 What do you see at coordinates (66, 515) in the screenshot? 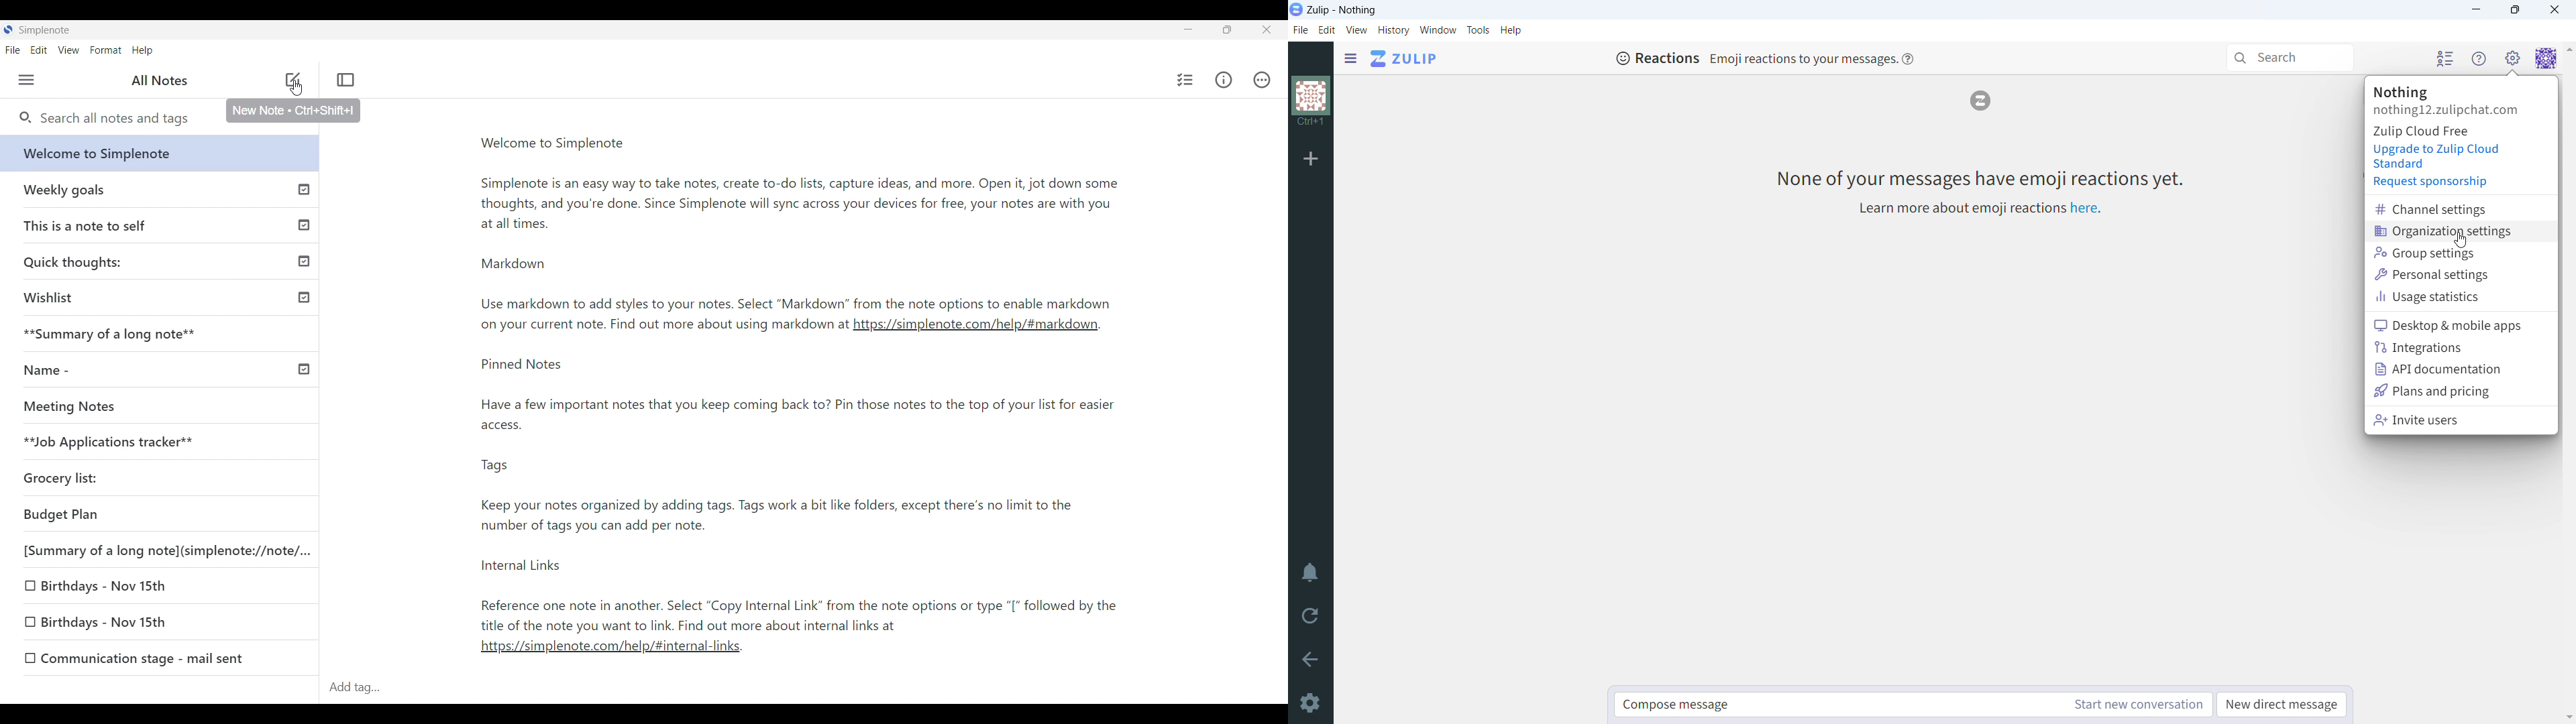
I see `Unpublished note` at bounding box center [66, 515].